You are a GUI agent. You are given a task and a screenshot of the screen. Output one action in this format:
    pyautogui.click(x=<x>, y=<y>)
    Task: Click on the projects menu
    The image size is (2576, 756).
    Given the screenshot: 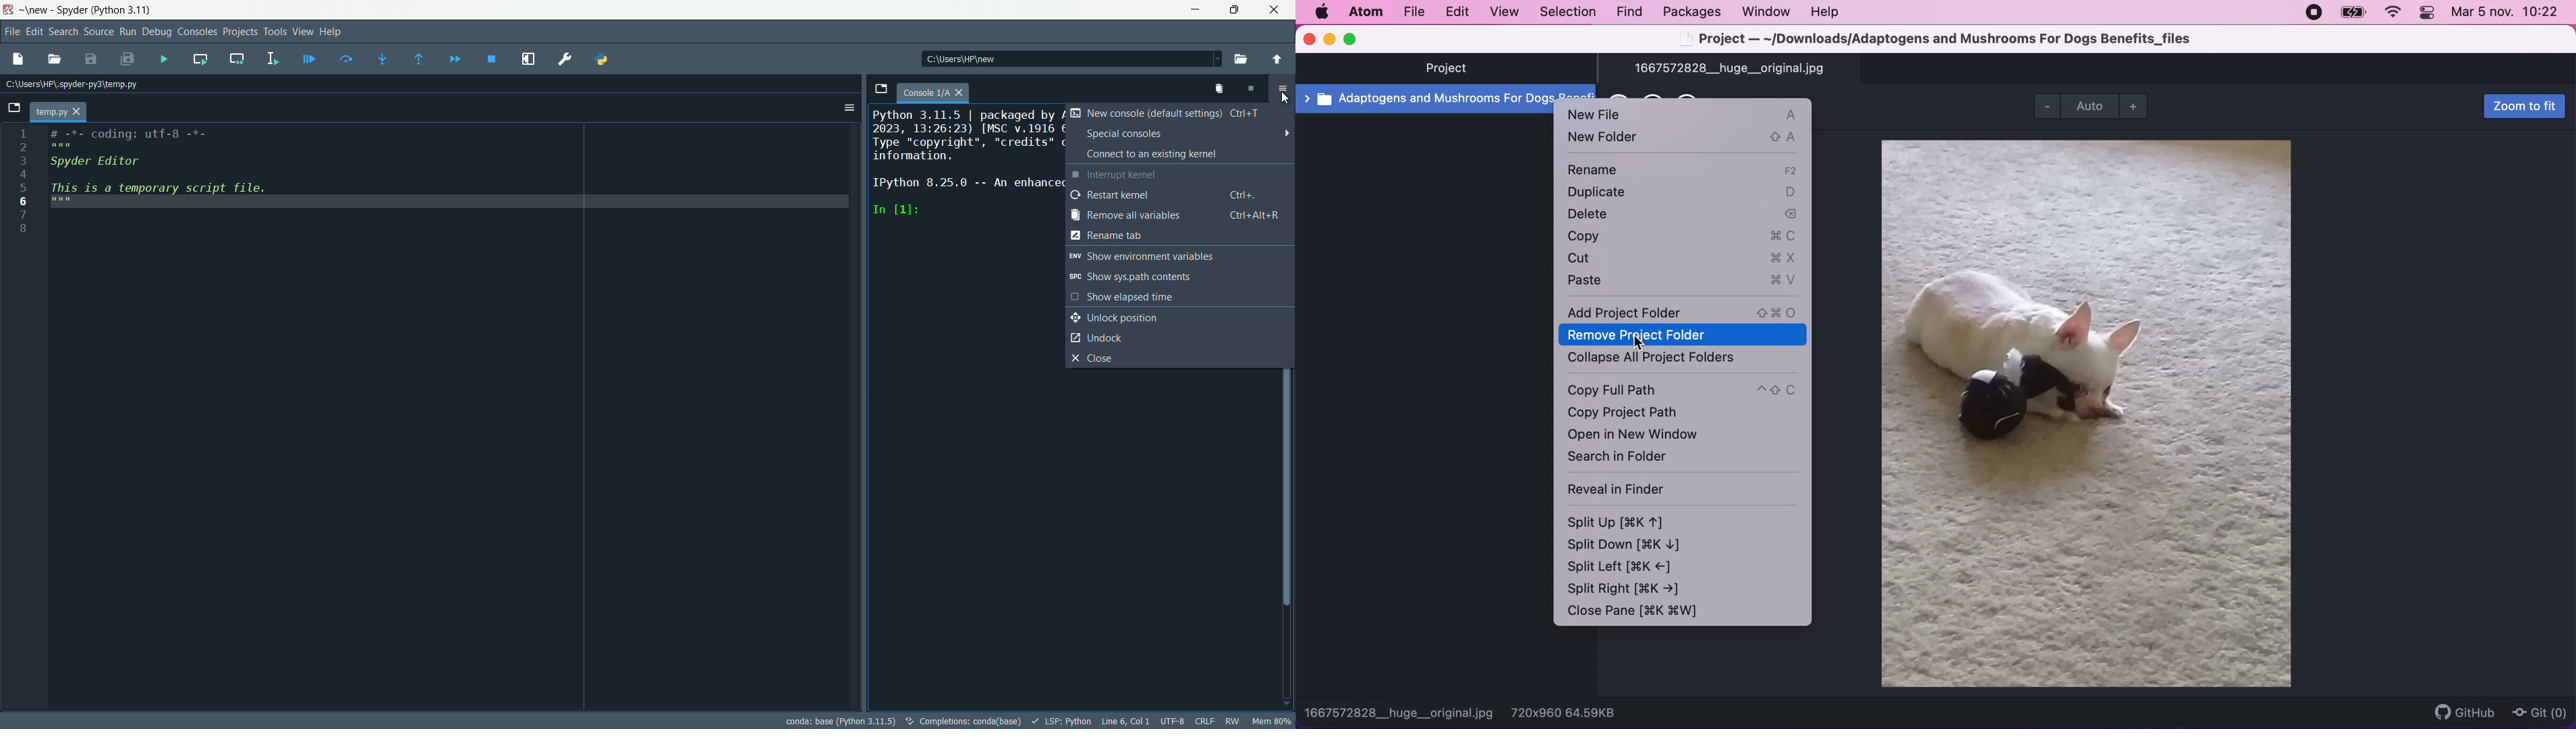 What is the action you would take?
    pyautogui.click(x=240, y=31)
    